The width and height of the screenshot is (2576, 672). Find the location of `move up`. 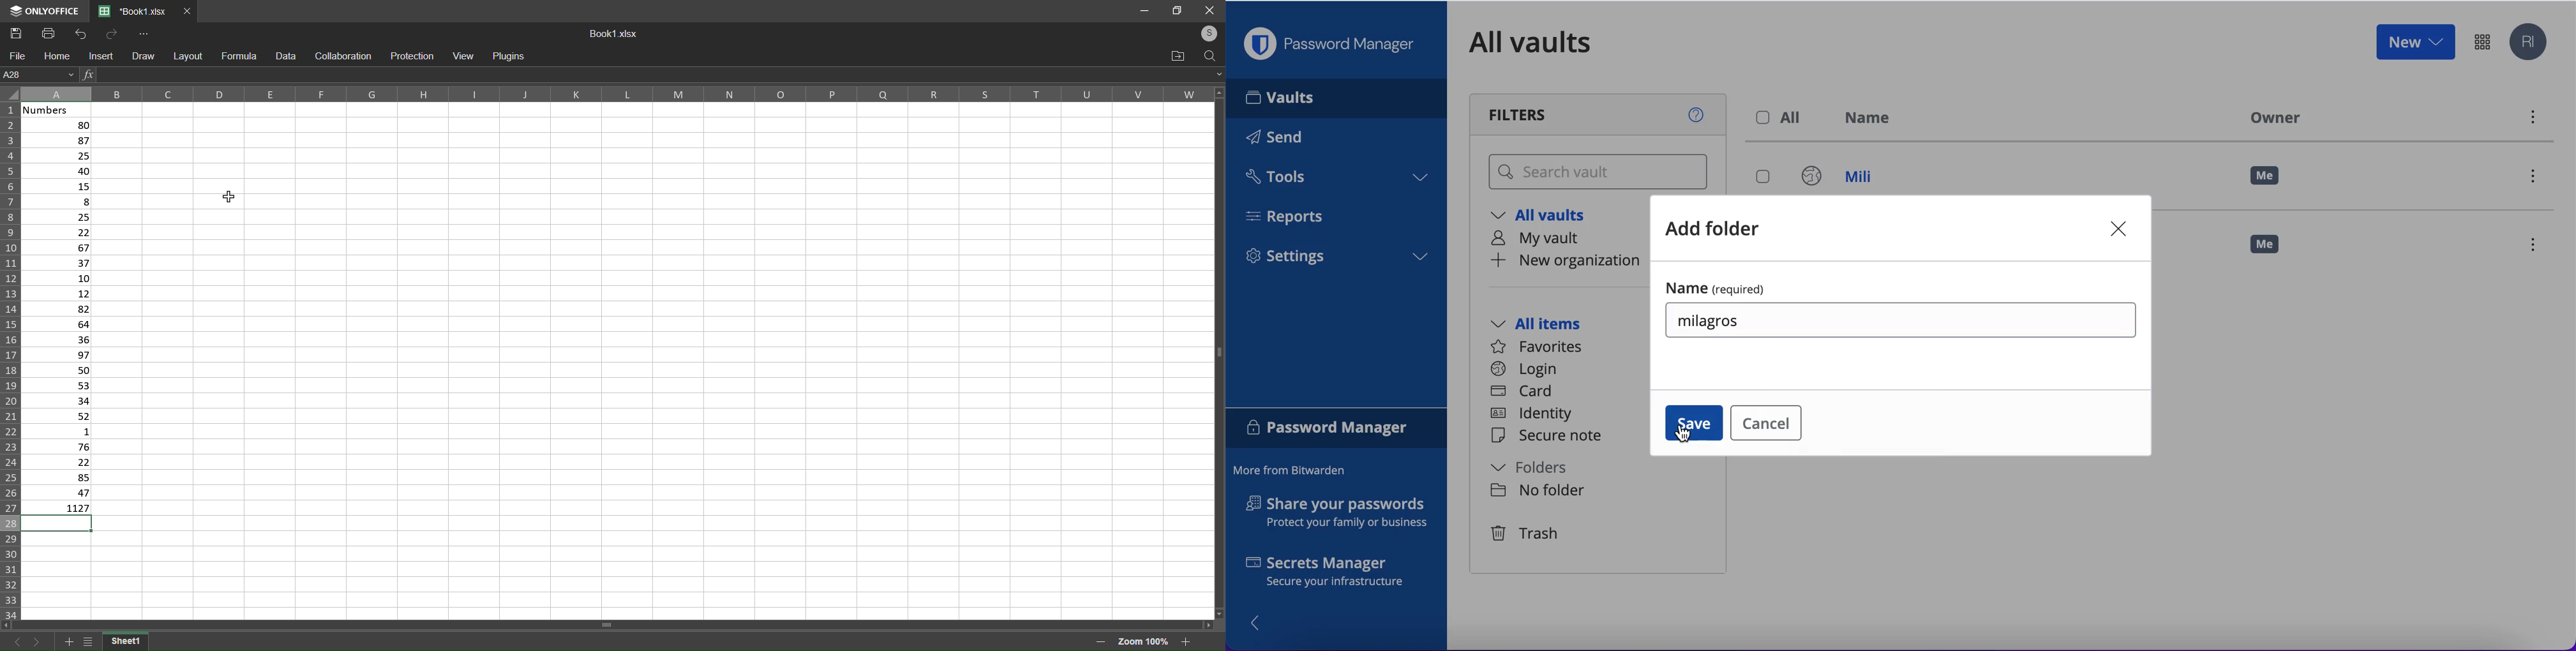

move up is located at coordinates (1217, 92).